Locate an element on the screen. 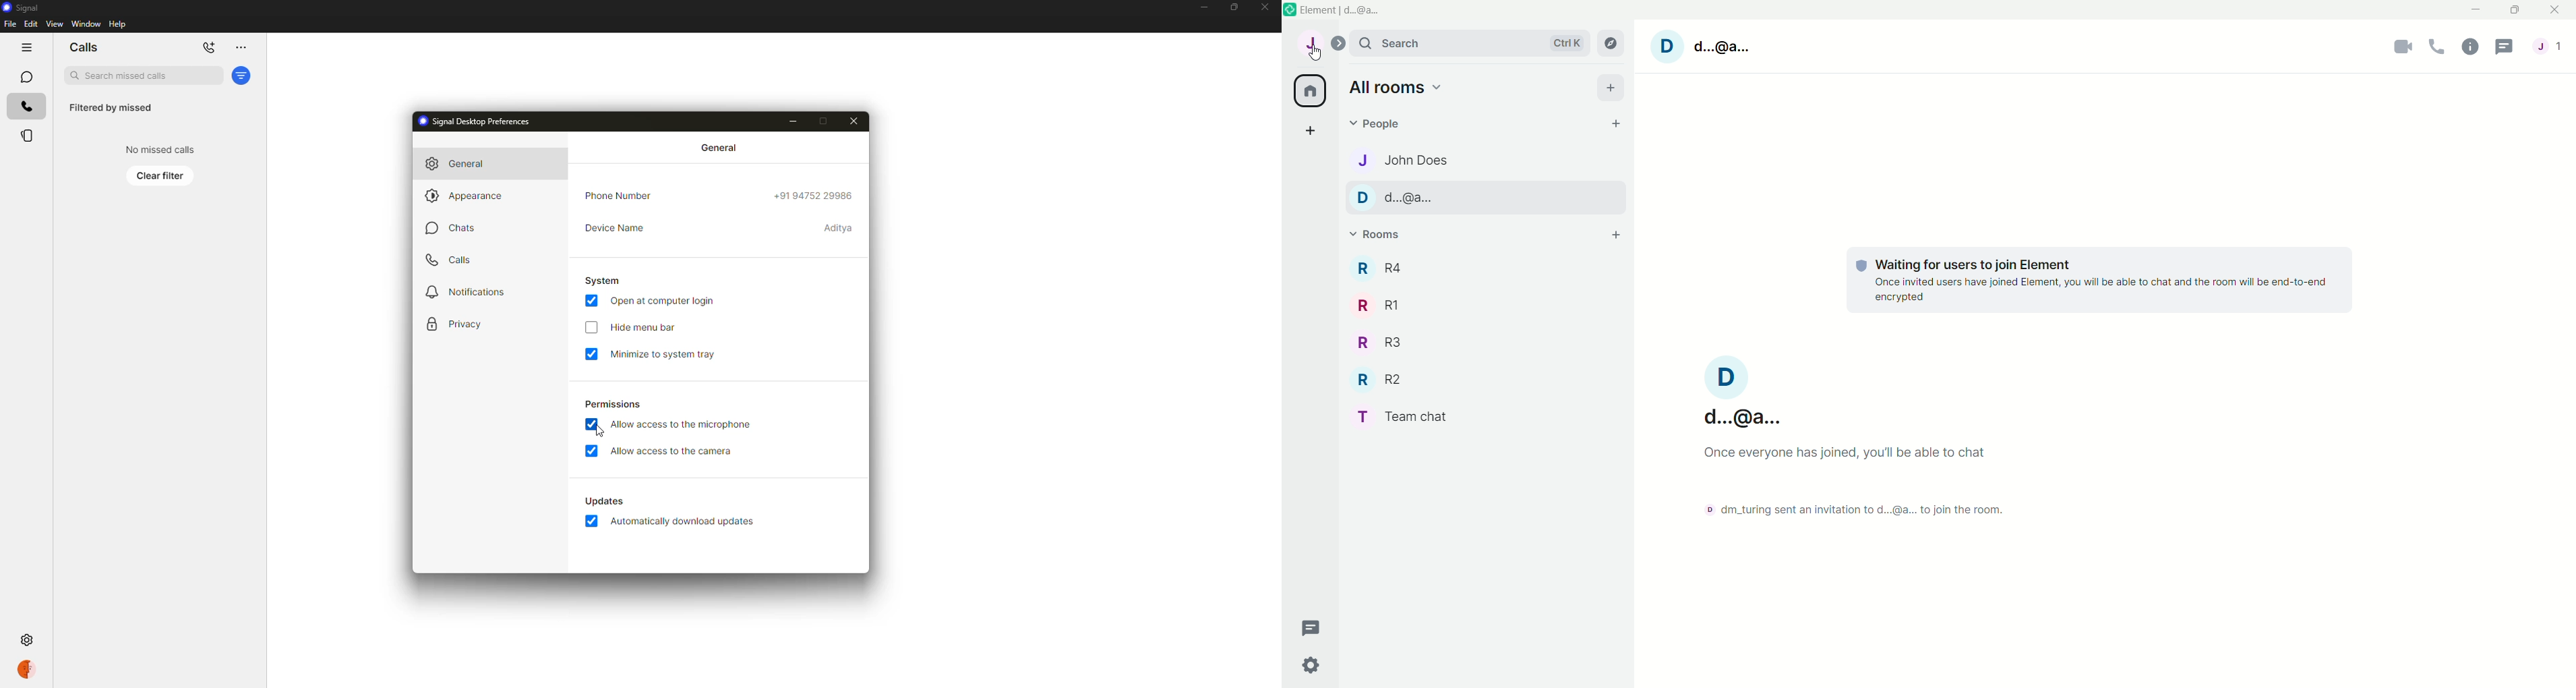 The image size is (2576, 700). filter by missed is located at coordinates (109, 108).